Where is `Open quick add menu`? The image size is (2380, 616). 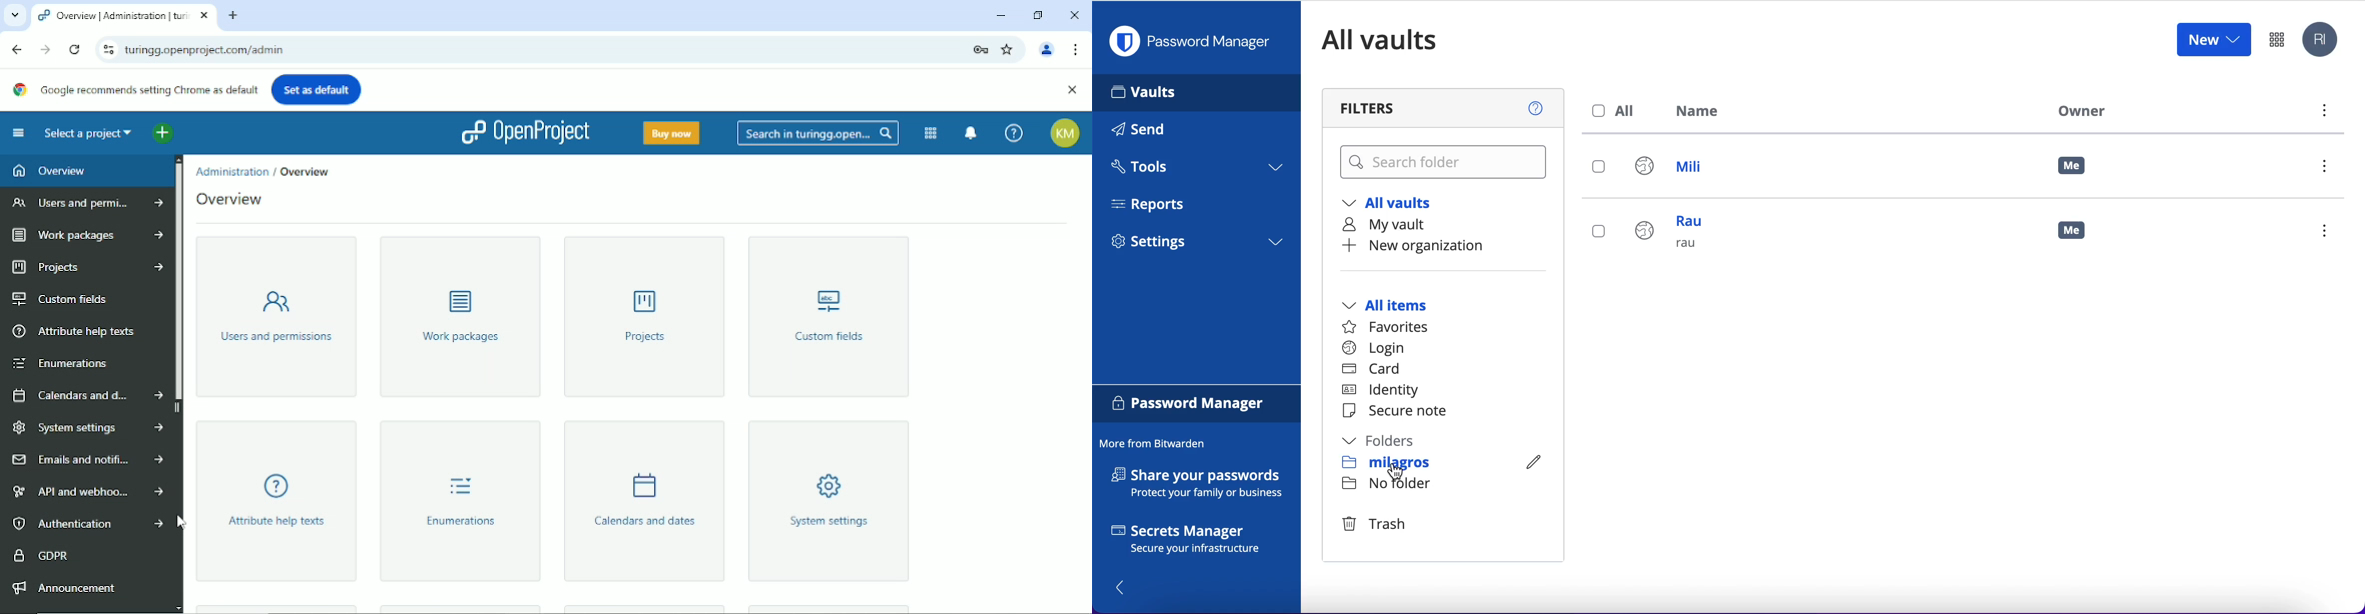 Open quick add menu is located at coordinates (162, 134).